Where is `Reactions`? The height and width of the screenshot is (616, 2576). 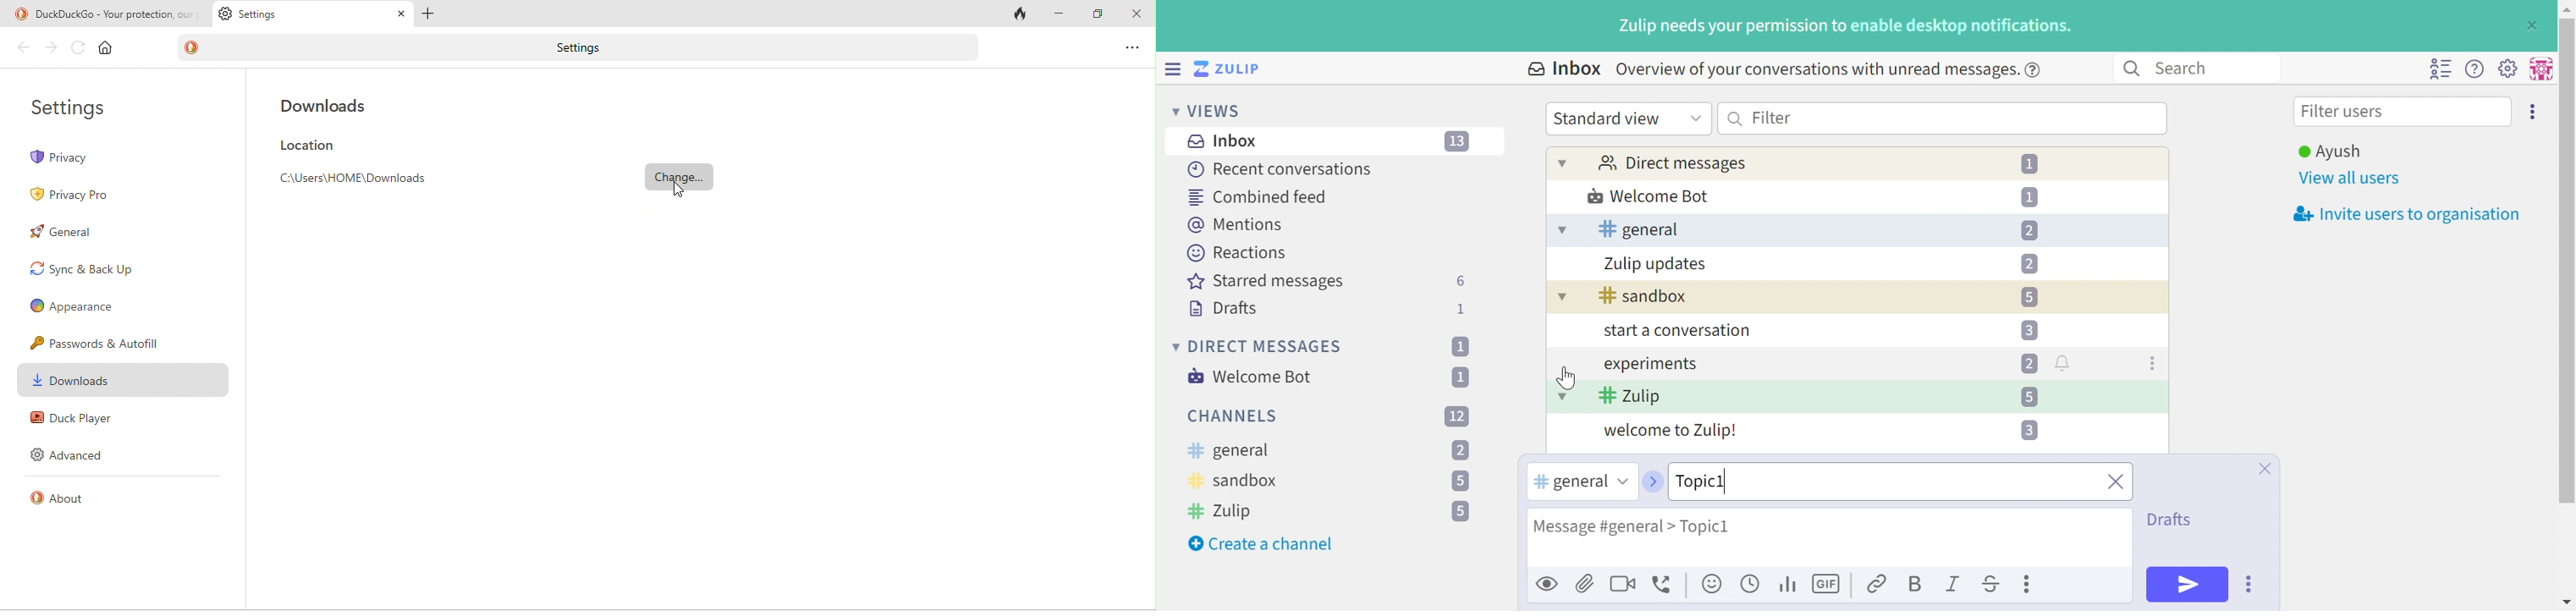 Reactions is located at coordinates (1237, 253).